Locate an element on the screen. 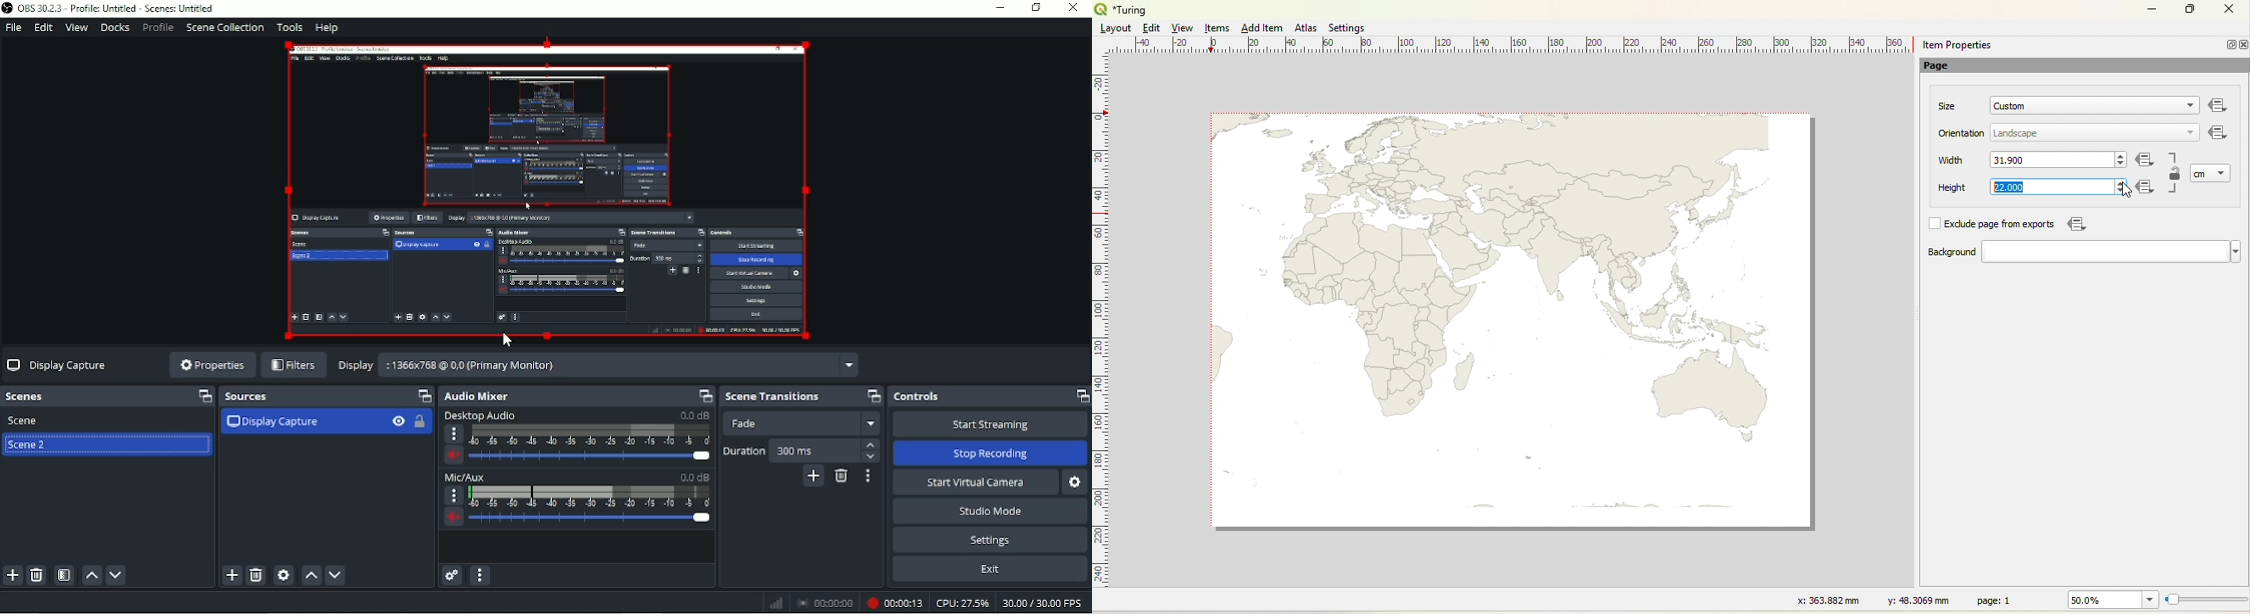  Maximize is located at coordinates (874, 394).